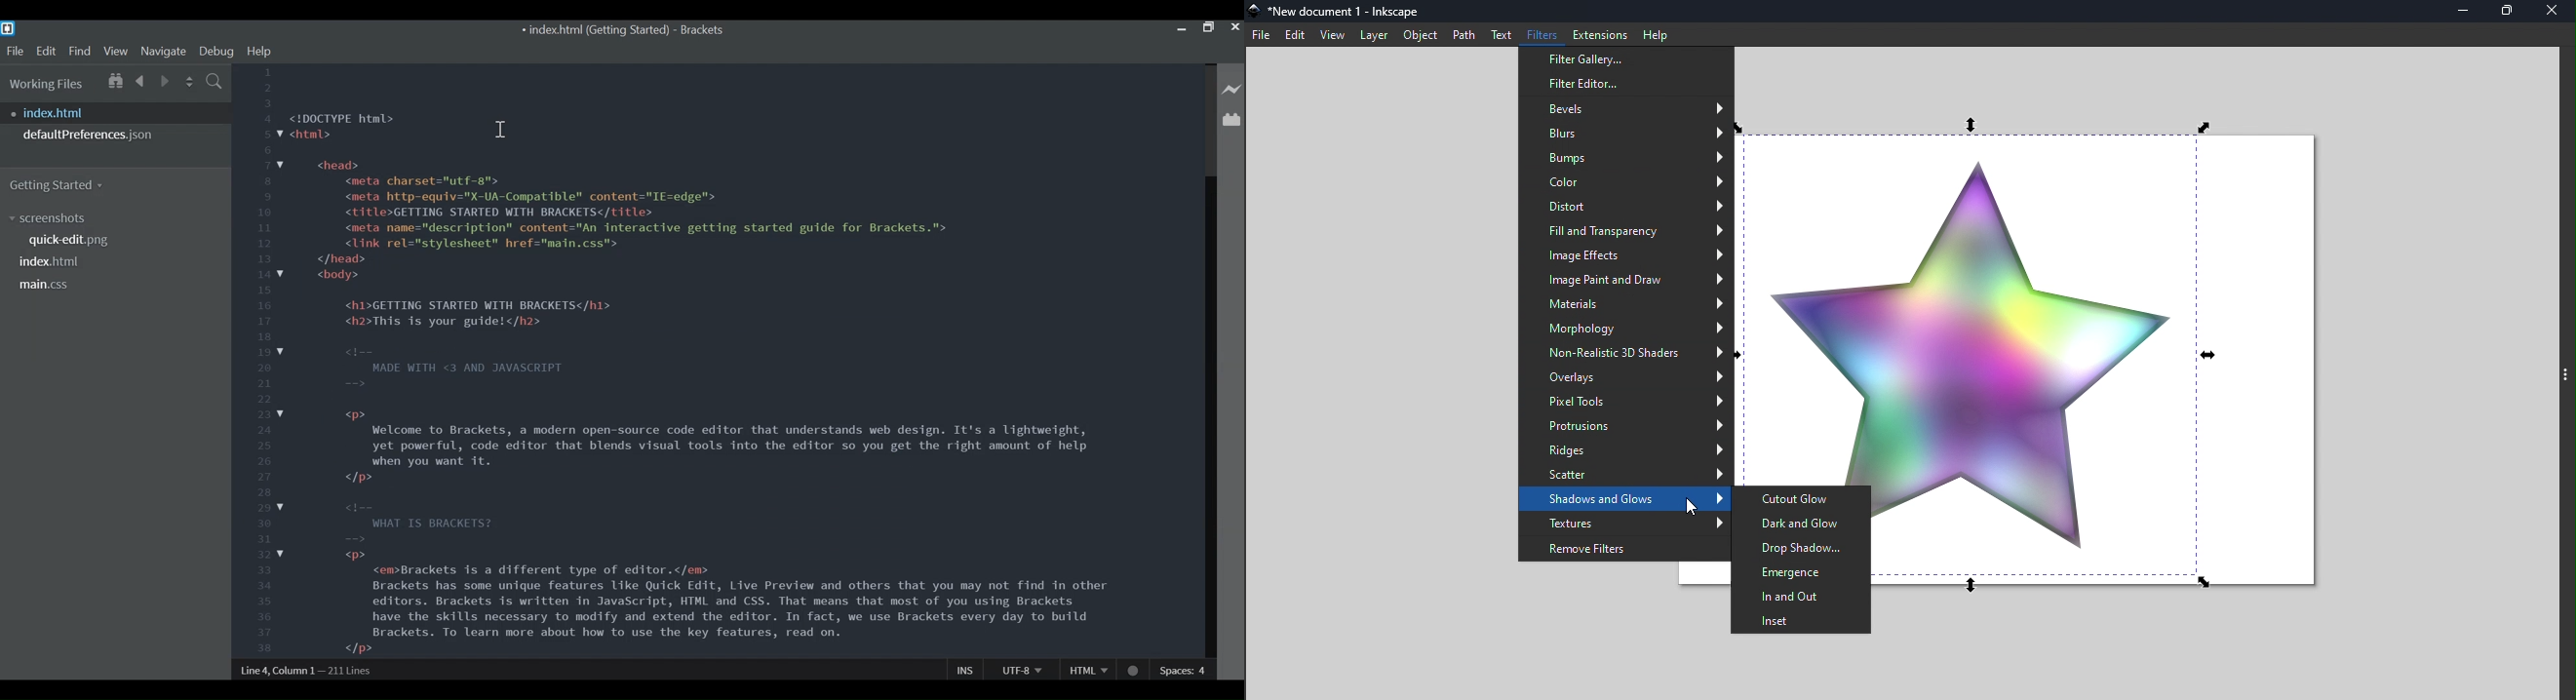 The width and height of the screenshot is (2576, 700). I want to click on Spaces: 4, so click(1185, 670).